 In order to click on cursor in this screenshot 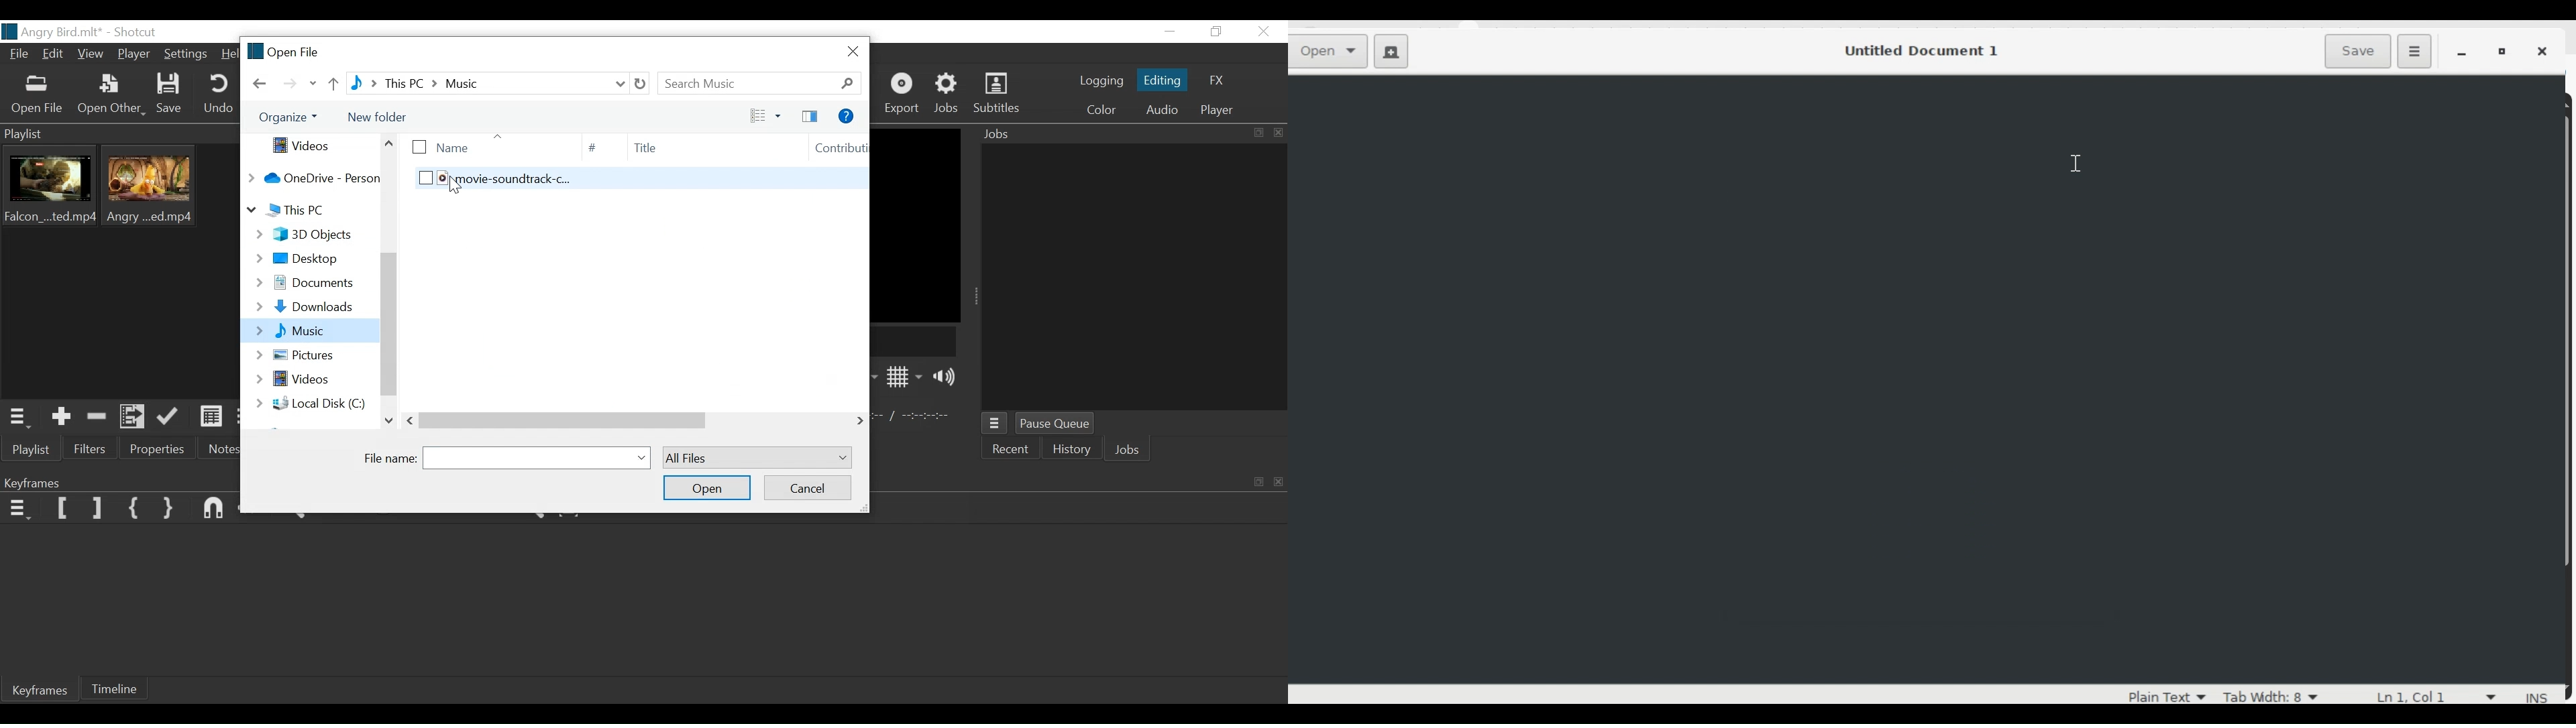, I will do `click(459, 186)`.